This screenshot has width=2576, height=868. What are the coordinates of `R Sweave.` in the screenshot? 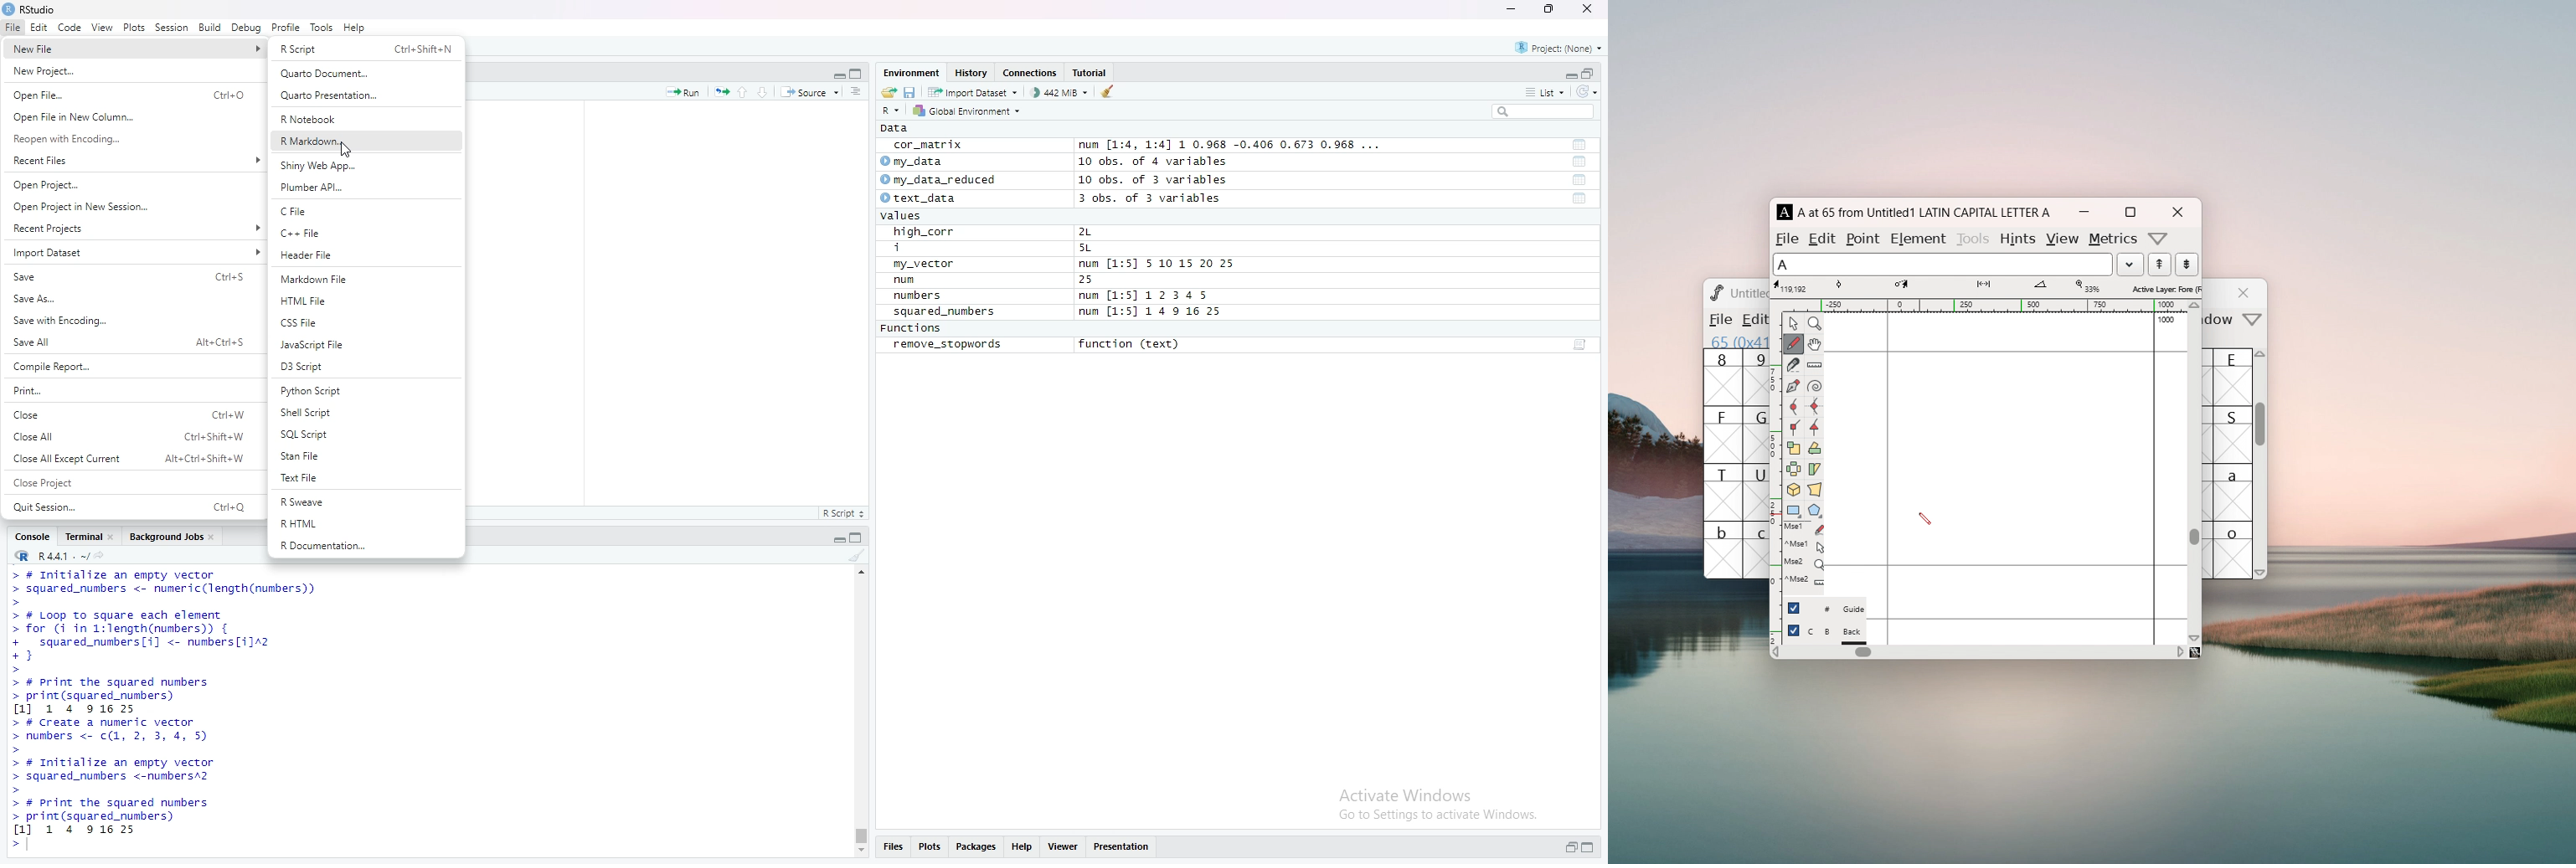 It's located at (365, 505).